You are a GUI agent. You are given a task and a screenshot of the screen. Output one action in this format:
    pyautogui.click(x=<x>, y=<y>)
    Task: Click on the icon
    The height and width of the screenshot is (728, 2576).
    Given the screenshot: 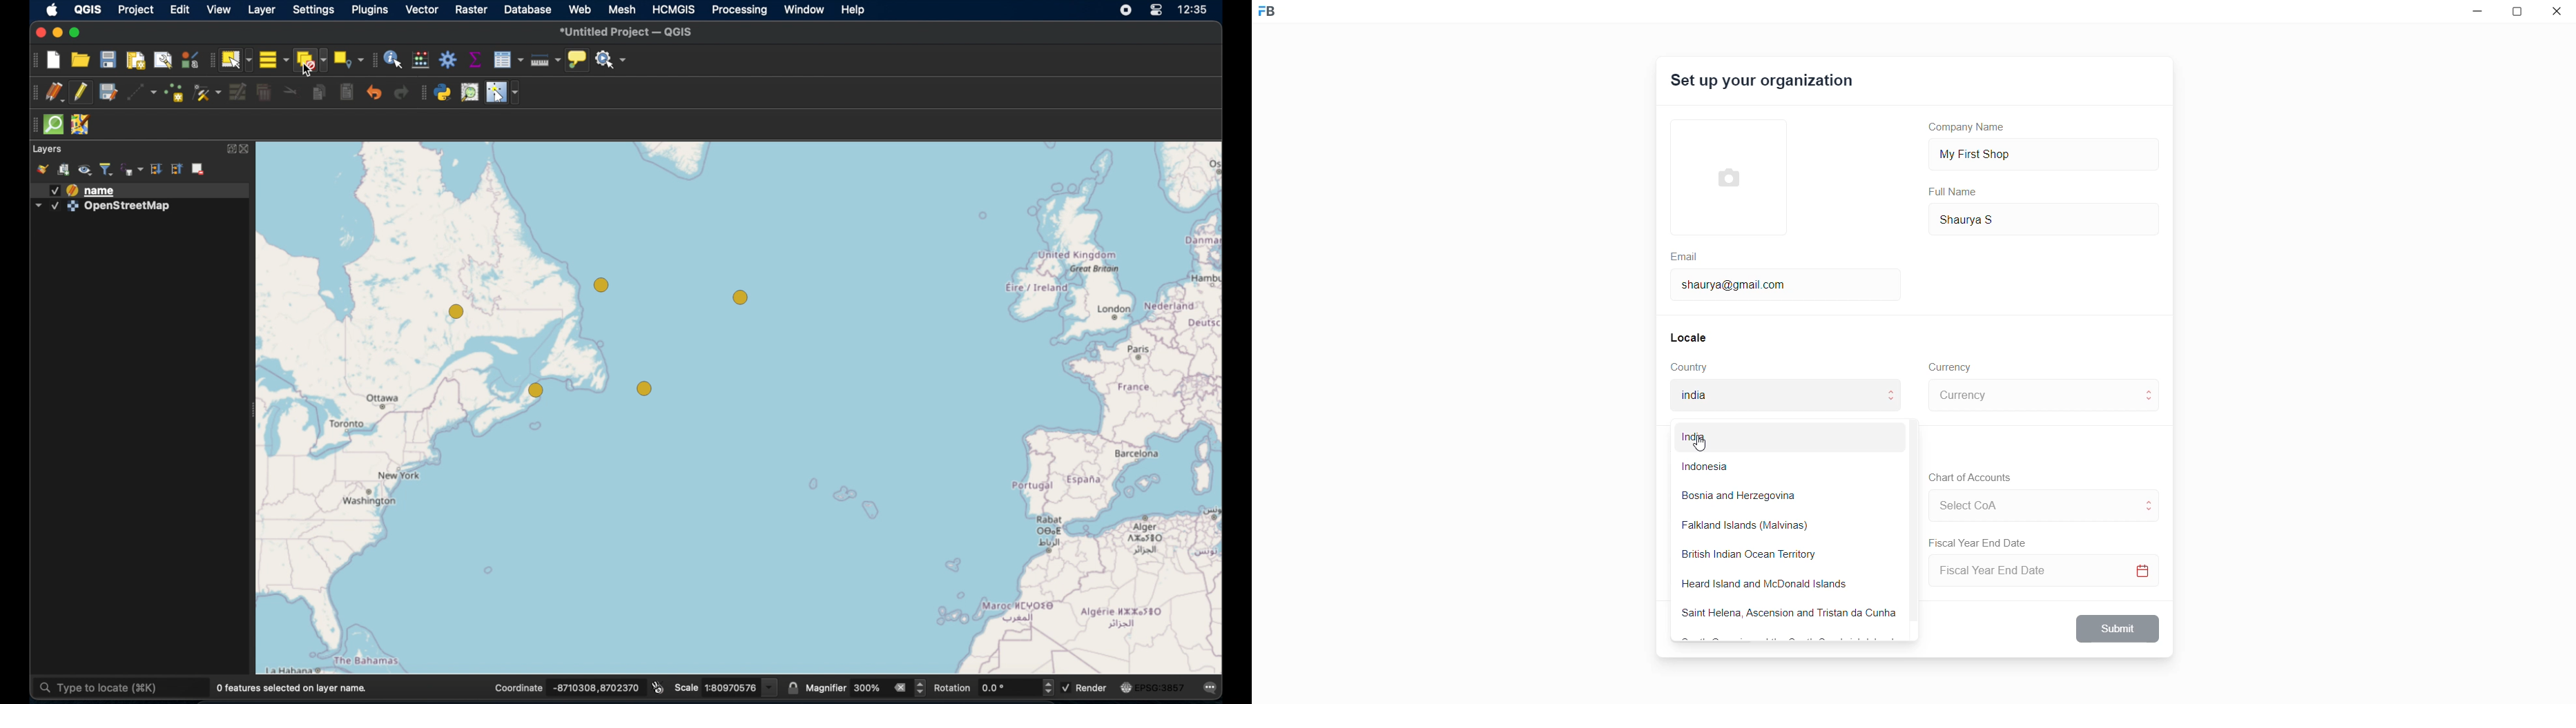 What is the action you would take?
    pyautogui.click(x=72, y=190)
    